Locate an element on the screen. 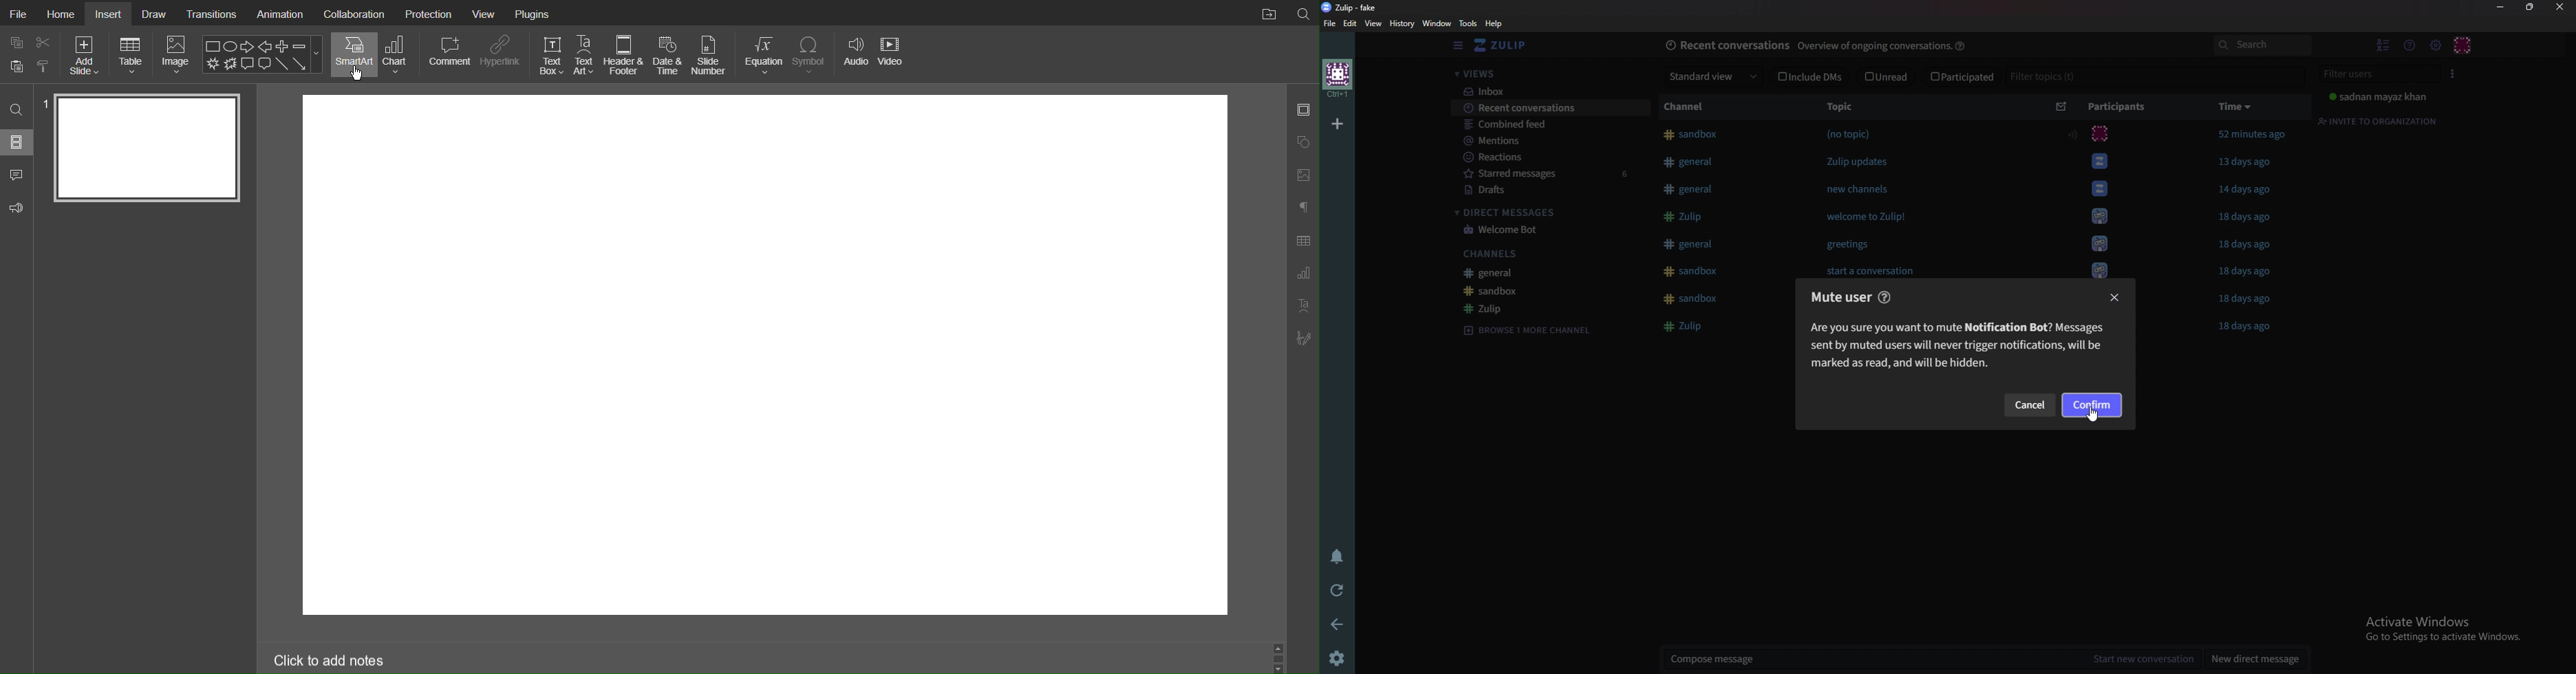 This screenshot has width=2576, height=700. Table Settings is located at coordinates (1303, 240).